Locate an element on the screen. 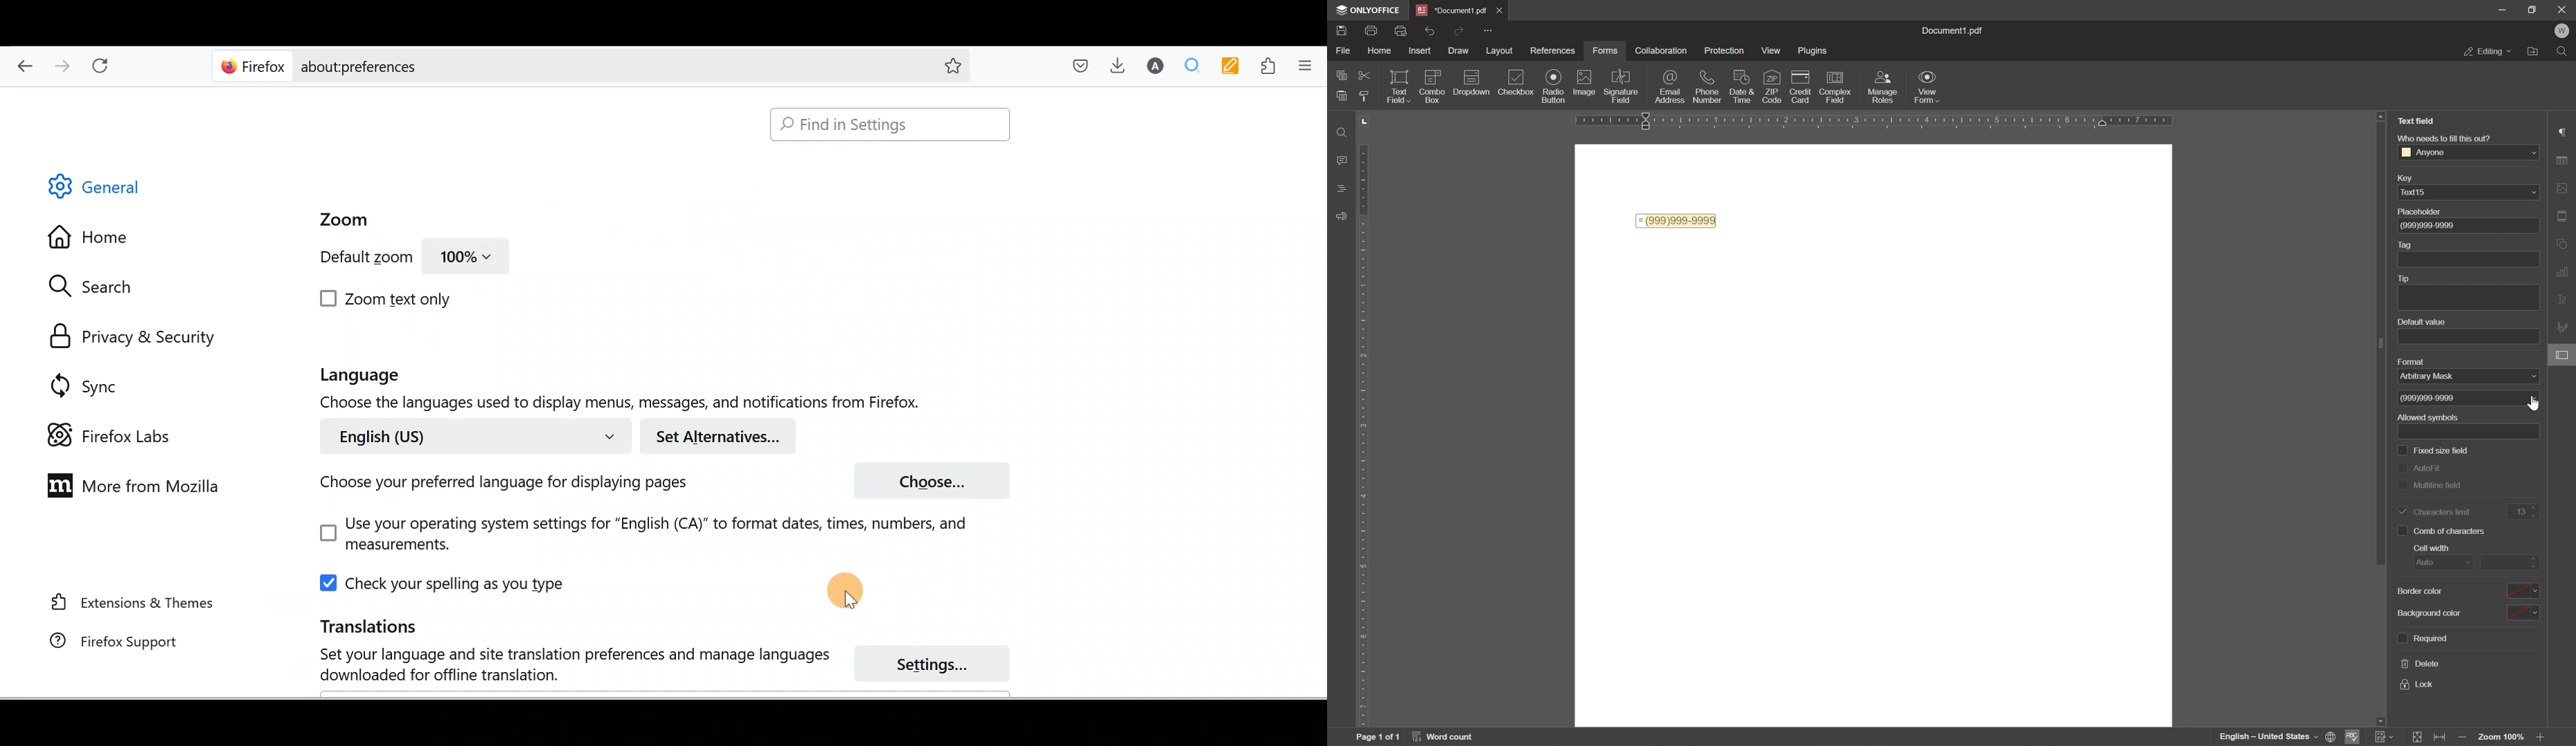  Account is located at coordinates (1152, 66).